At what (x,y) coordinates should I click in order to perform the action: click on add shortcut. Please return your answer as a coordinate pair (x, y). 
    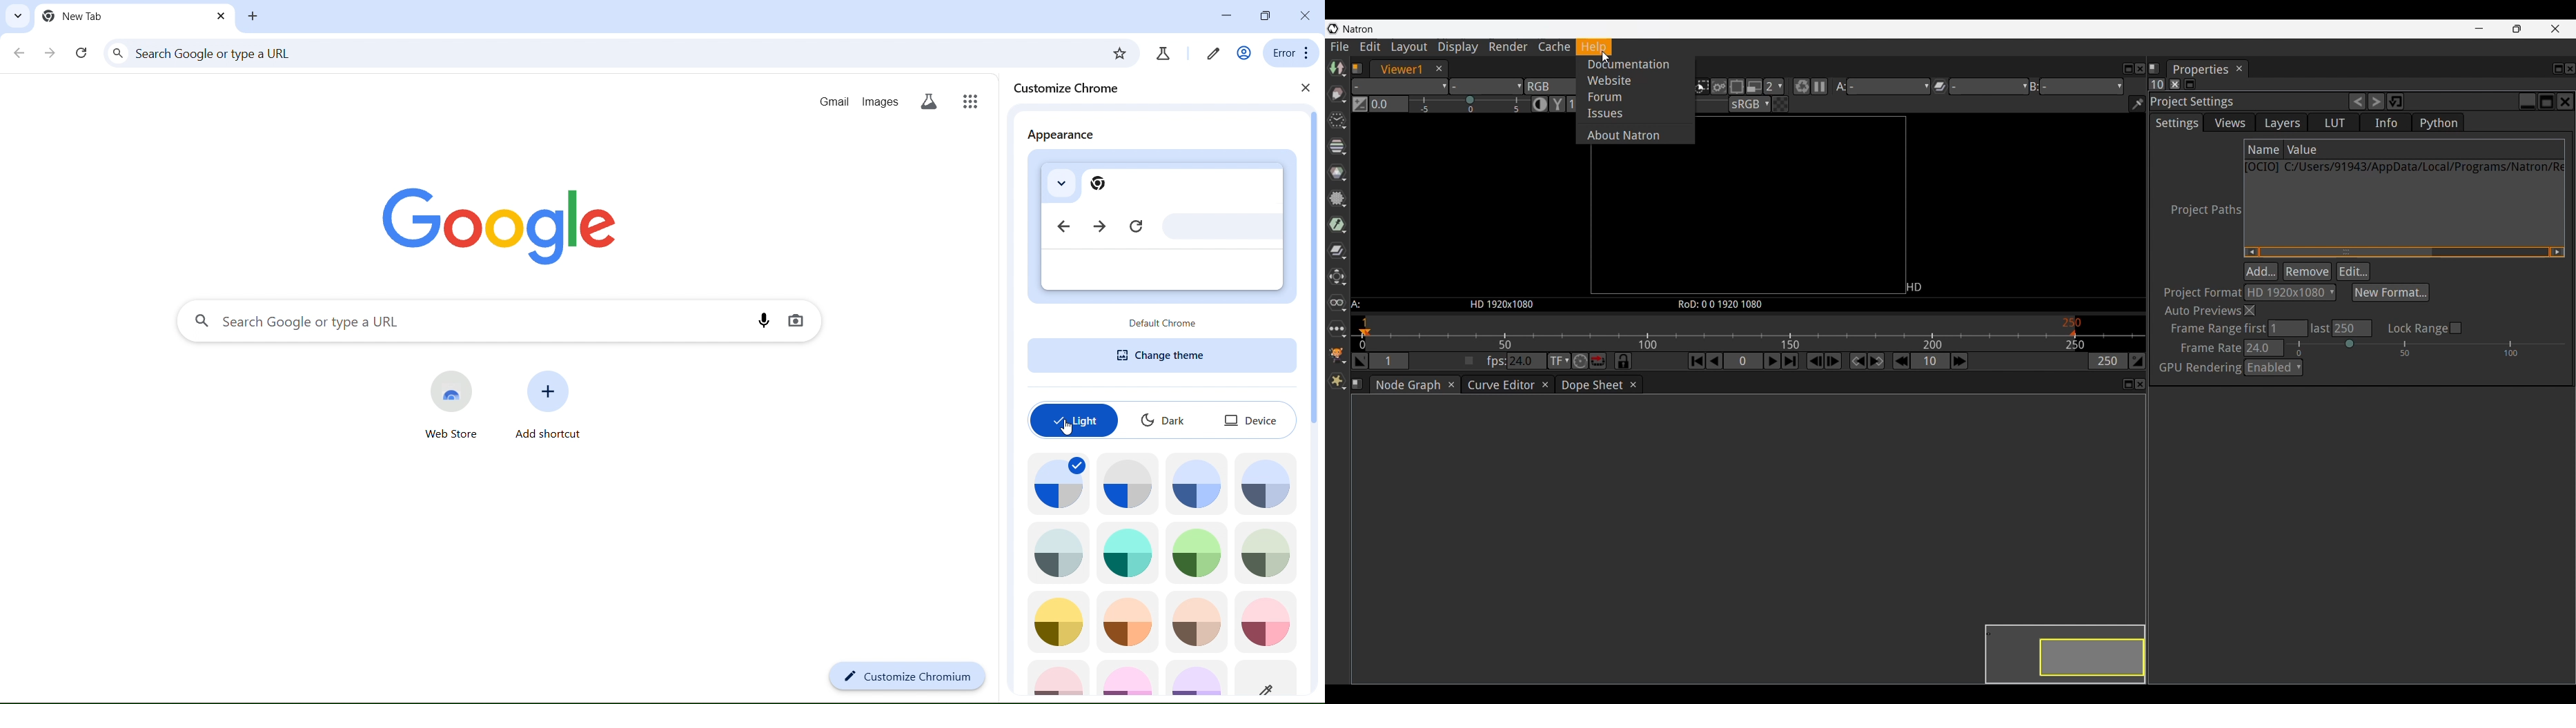
    Looking at the image, I should click on (546, 403).